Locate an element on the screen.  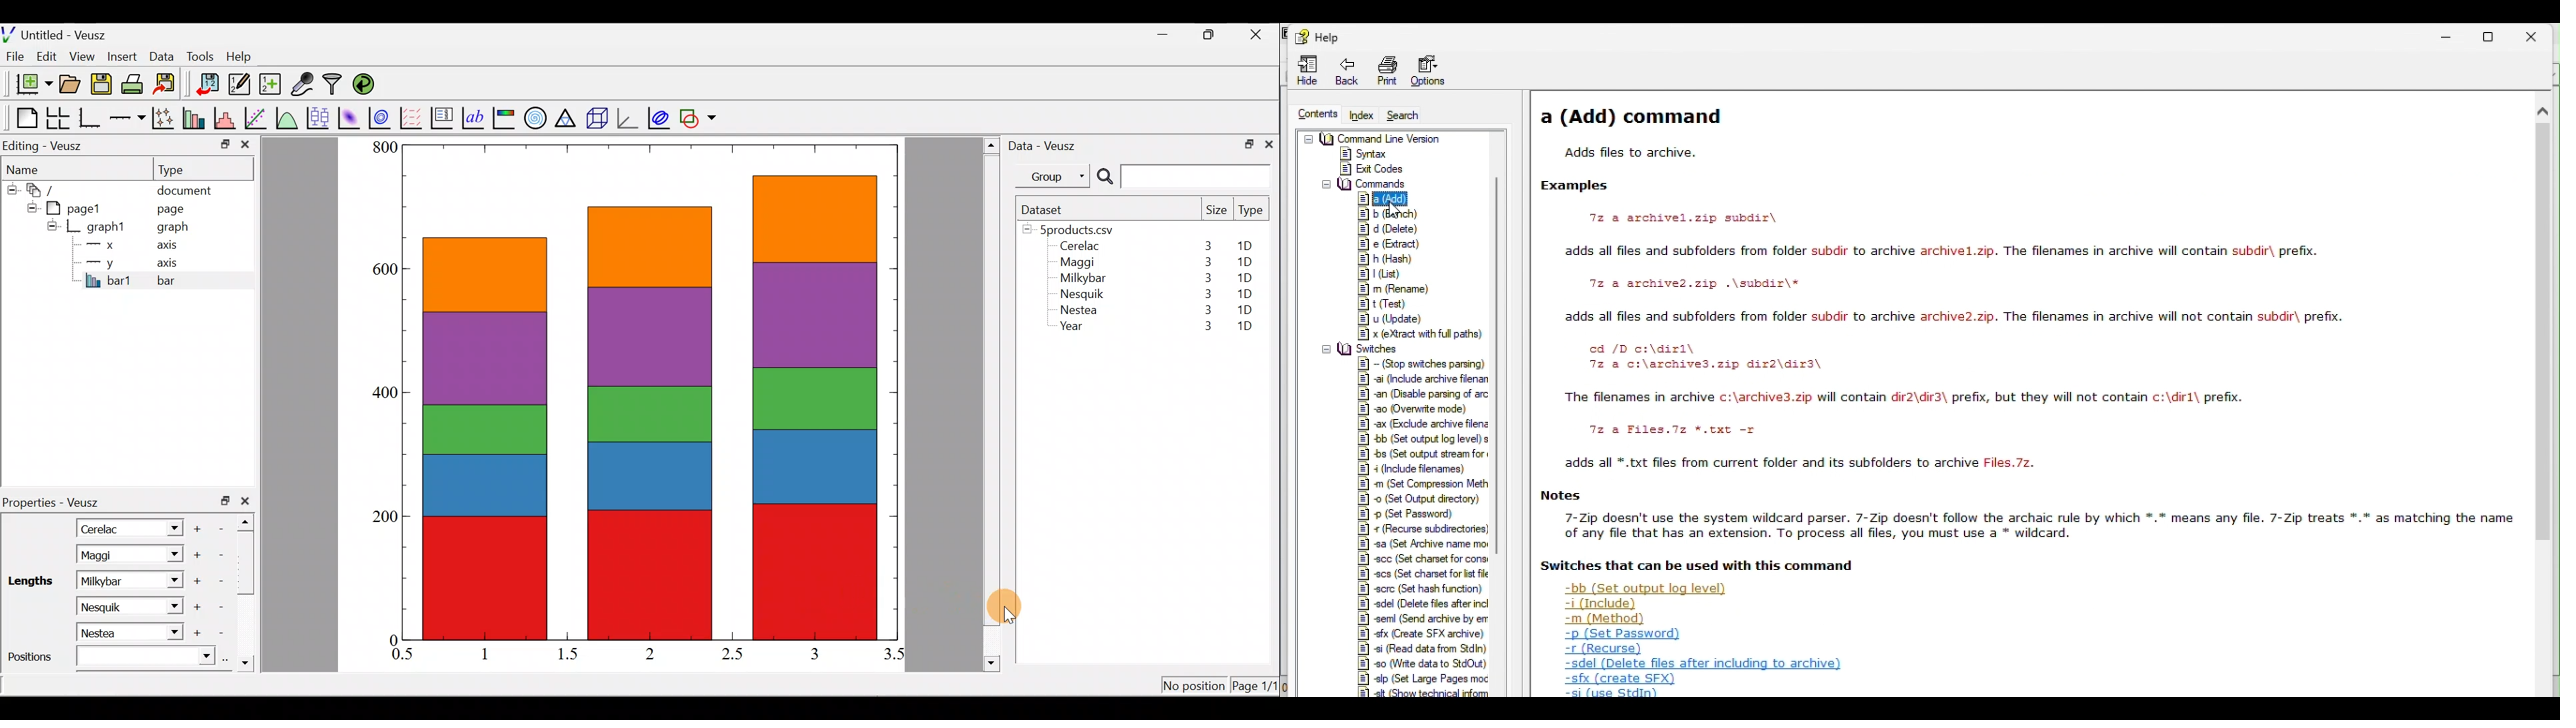
400 is located at coordinates (387, 395).